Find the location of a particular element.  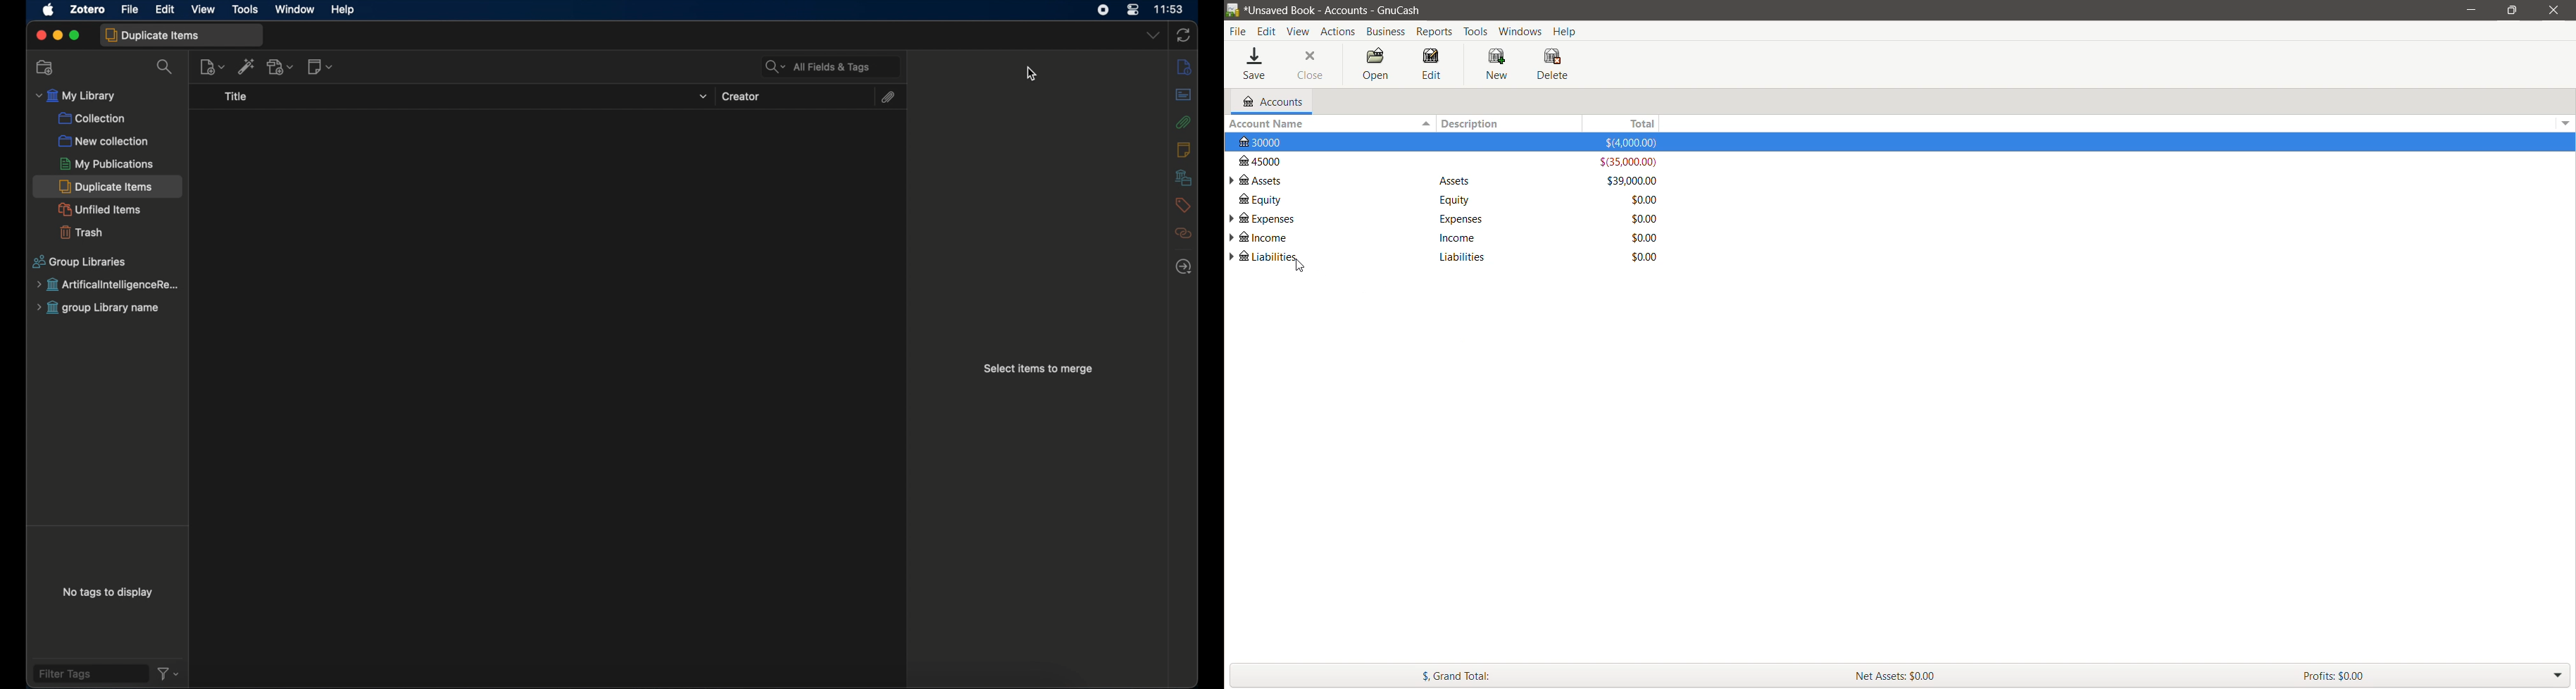

group library is located at coordinates (107, 285).